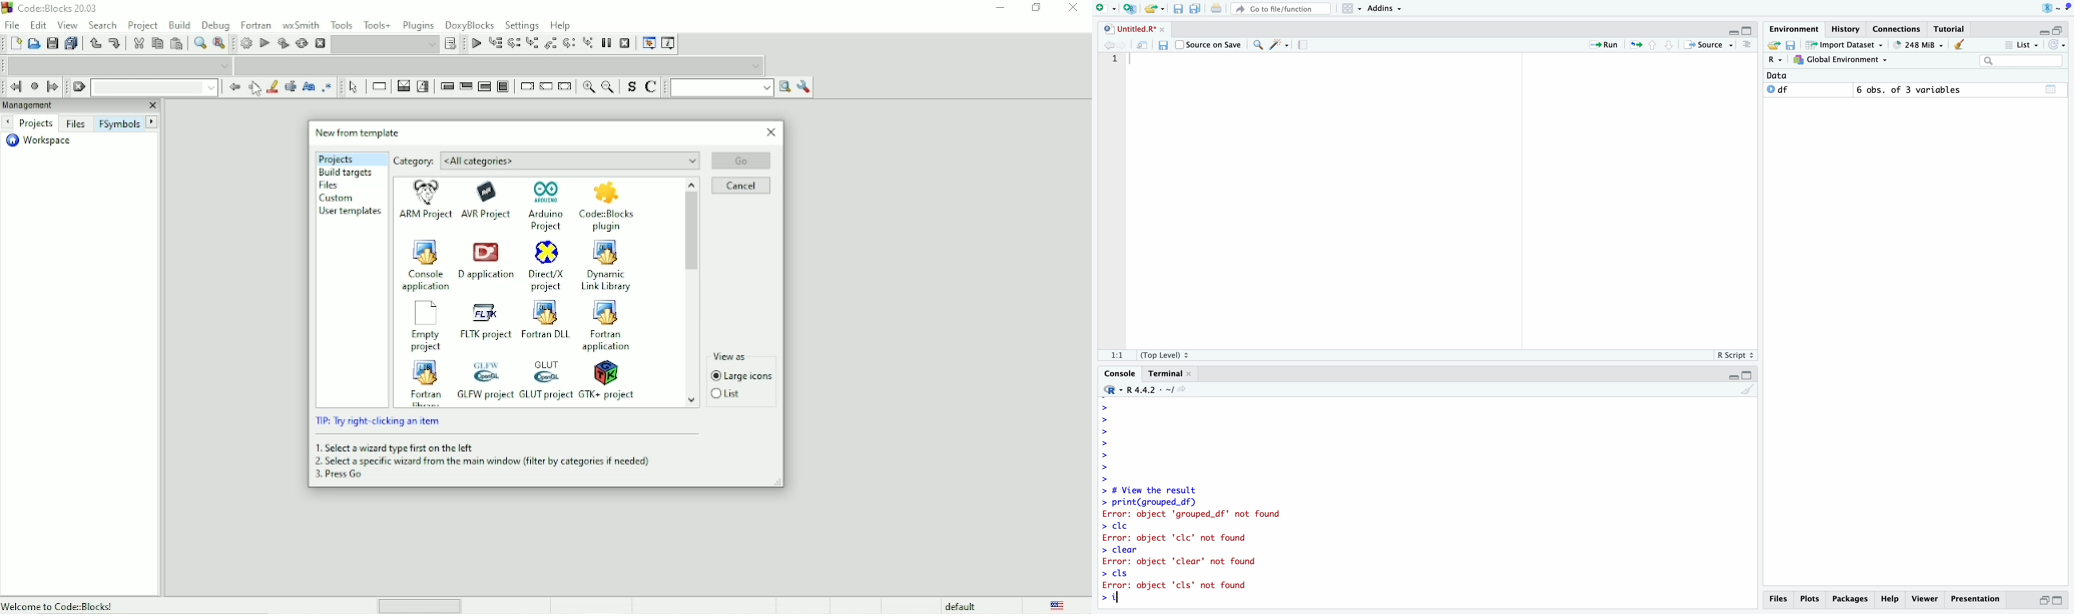 This screenshot has width=2100, height=616. I want to click on Code Editor, so click(1445, 200).